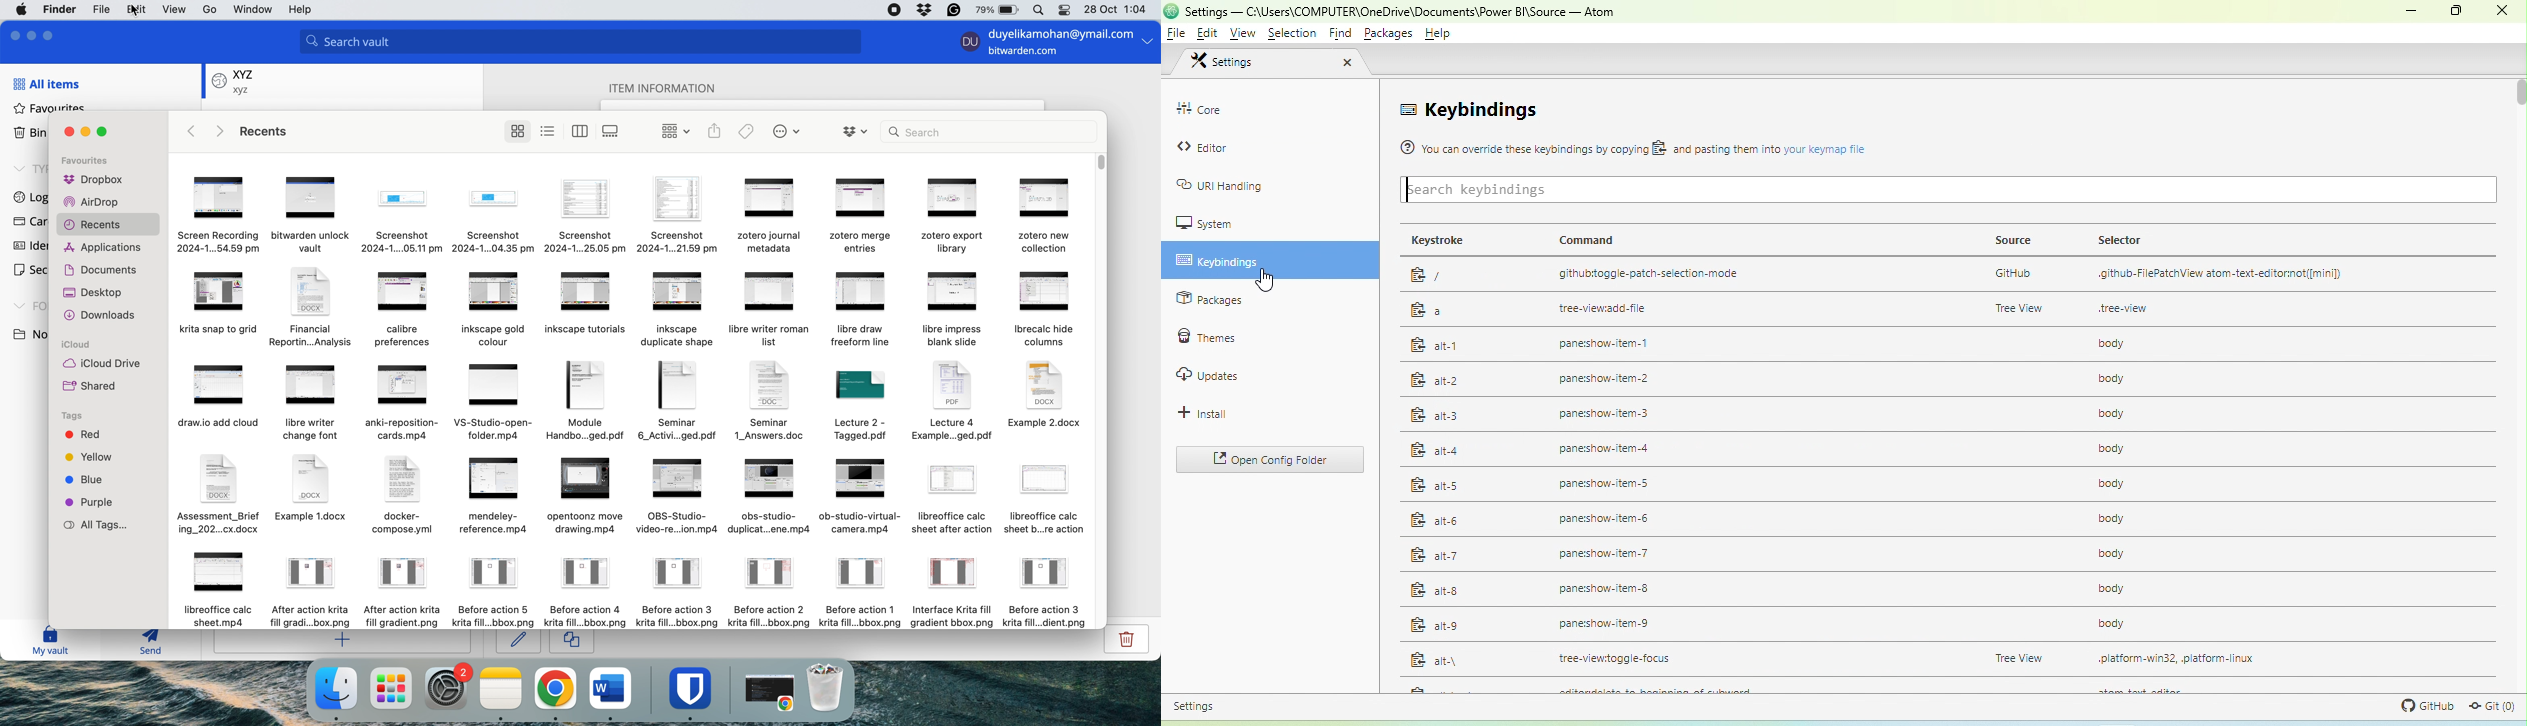 Image resolution: width=2548 pixels, height=728 pixels. Describe the element at coordinates (694, 688) in the screenshot. I see `bitwarden` at that location.